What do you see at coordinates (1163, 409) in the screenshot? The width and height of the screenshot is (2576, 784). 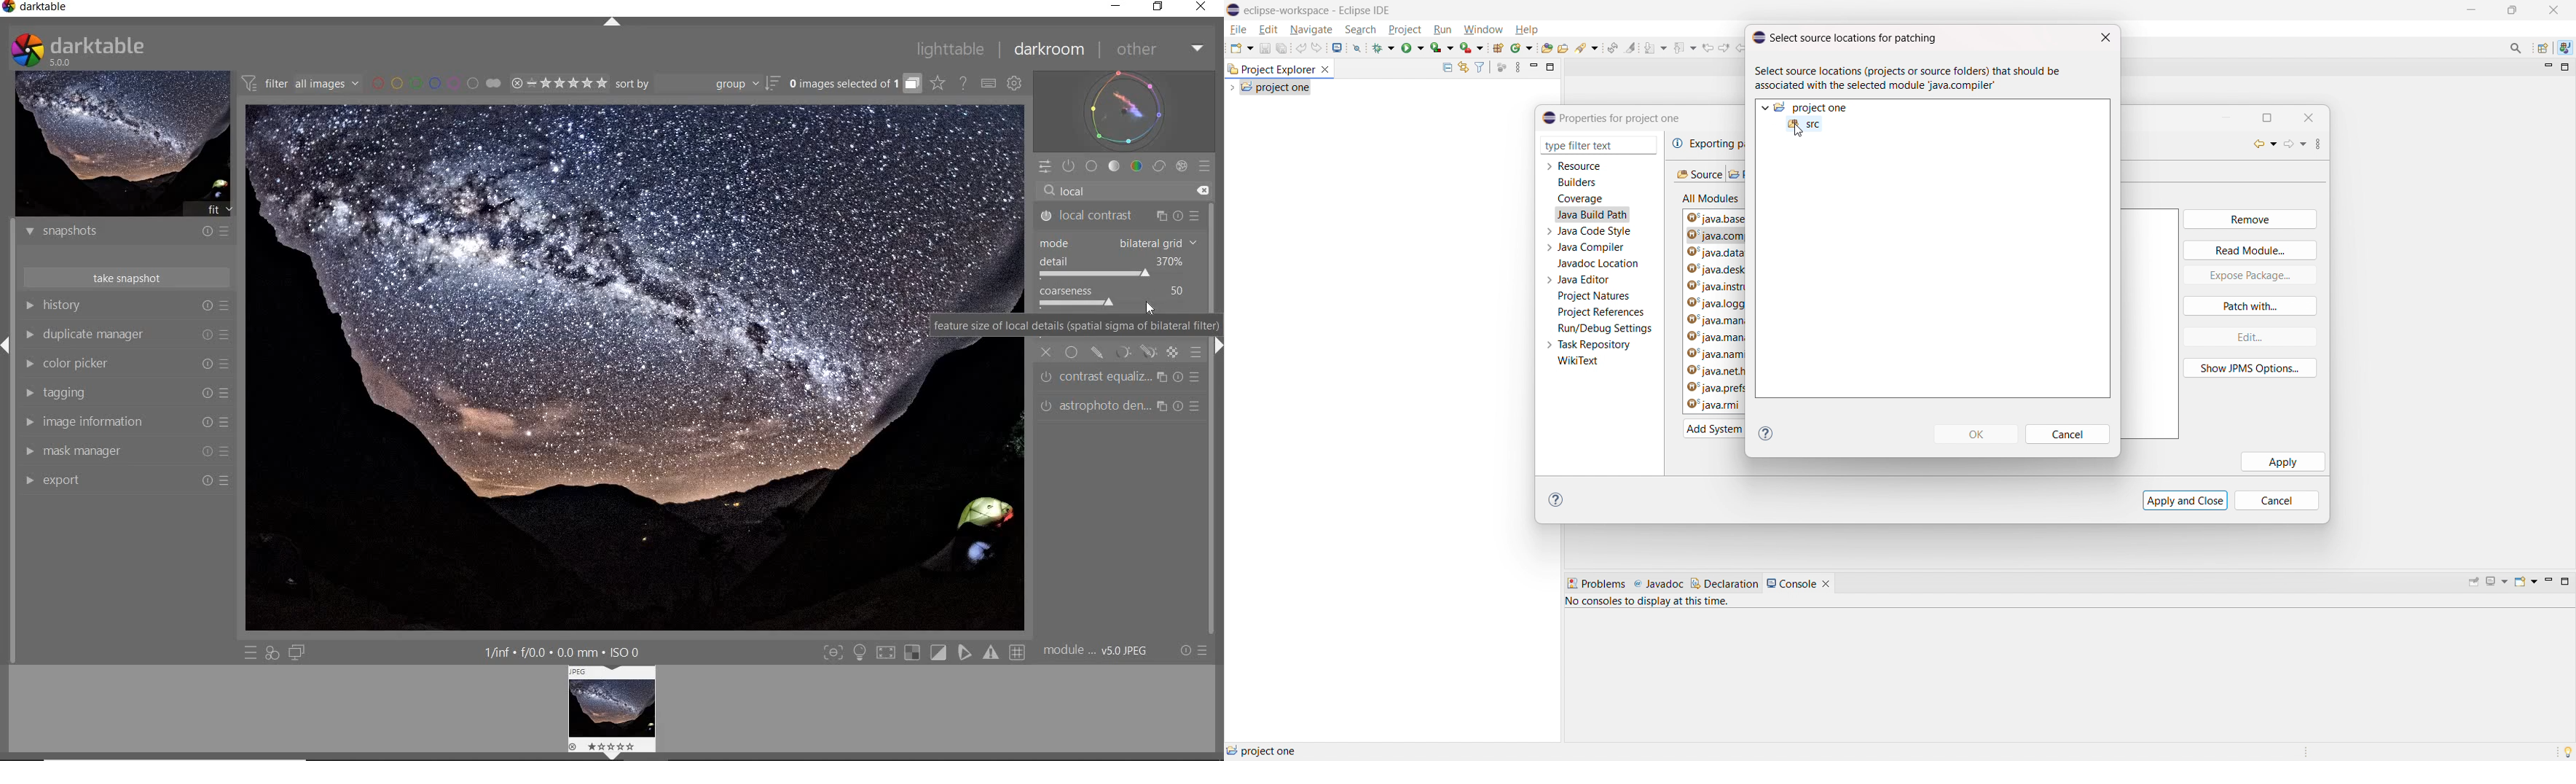 I see `multiple instance actions` at bounding box center [1163, 409].